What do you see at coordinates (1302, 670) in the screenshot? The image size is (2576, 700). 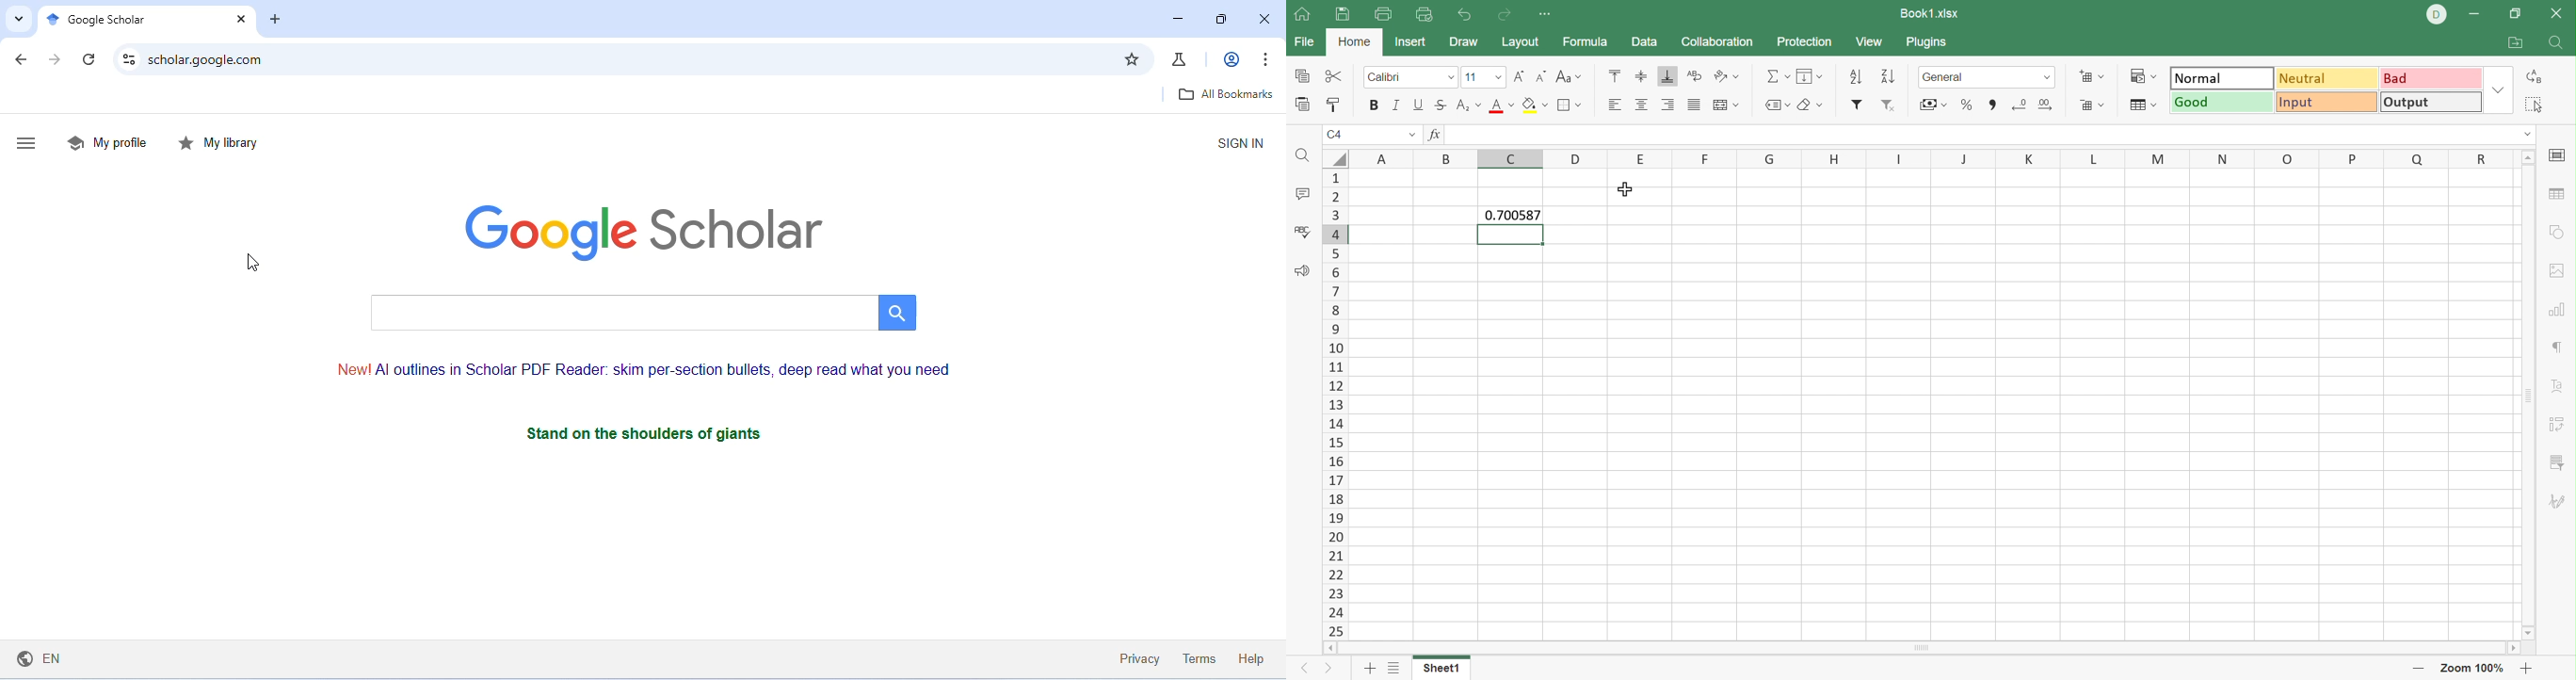 I see `Previous` at bounding box center [1302, 670].